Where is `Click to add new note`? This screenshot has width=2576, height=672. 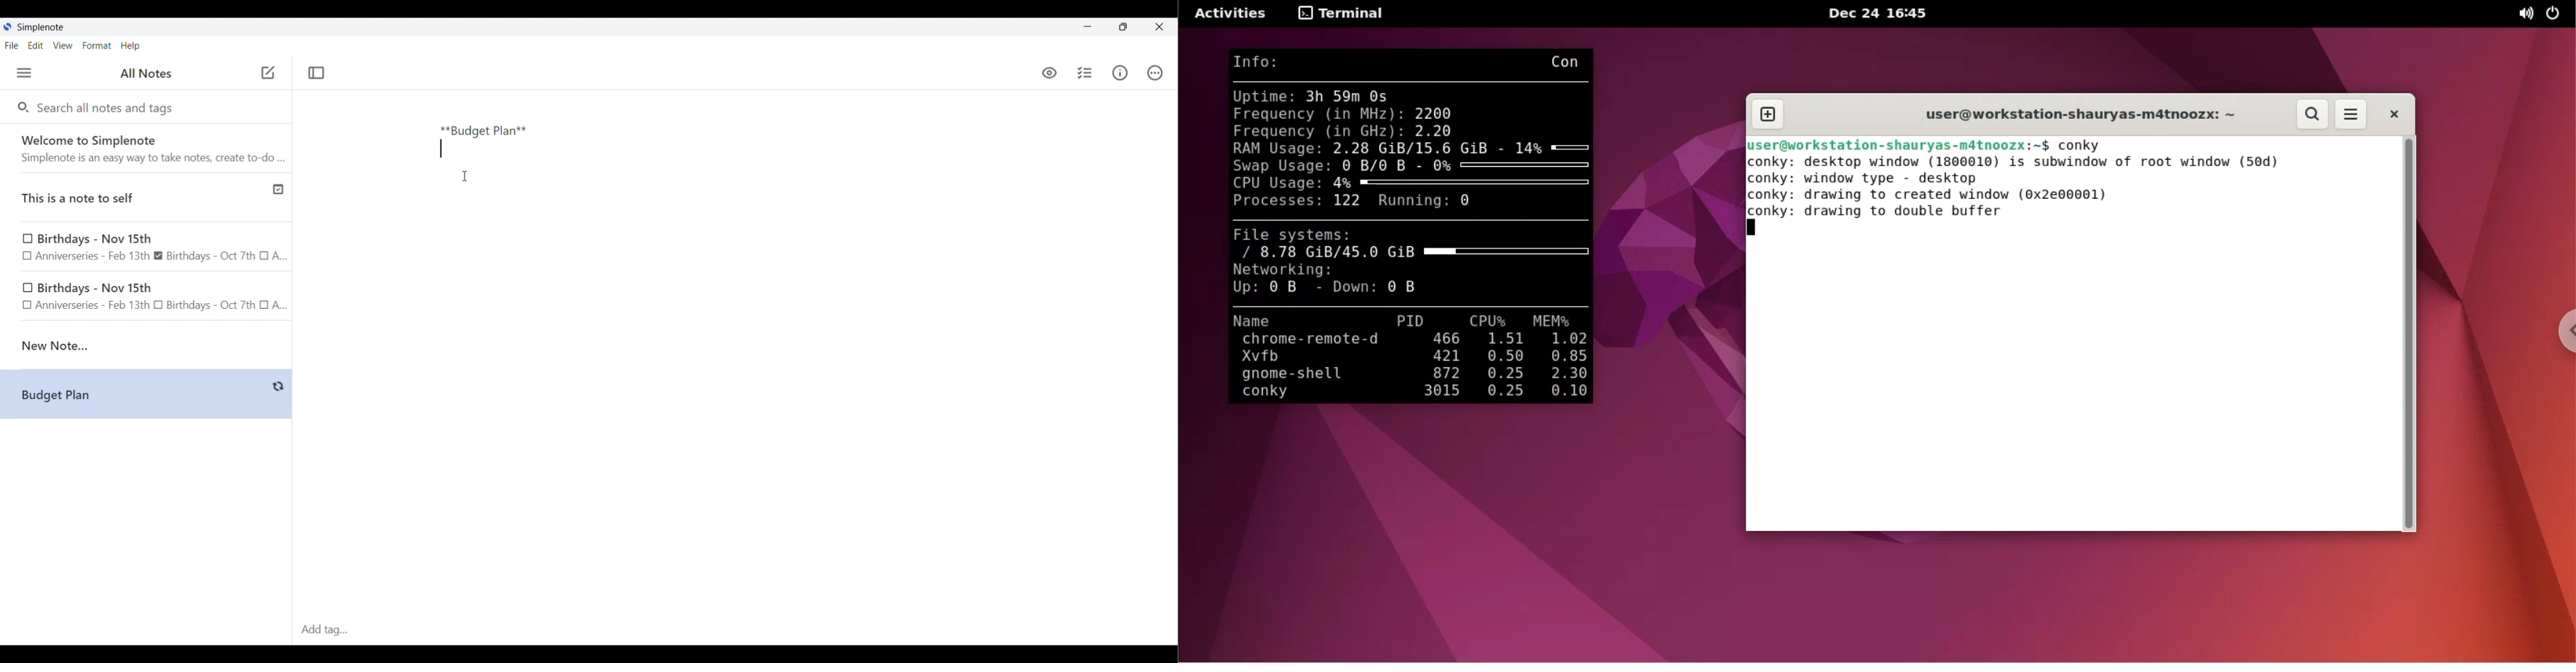 Click to add new note is located at coordinates (268, 72).